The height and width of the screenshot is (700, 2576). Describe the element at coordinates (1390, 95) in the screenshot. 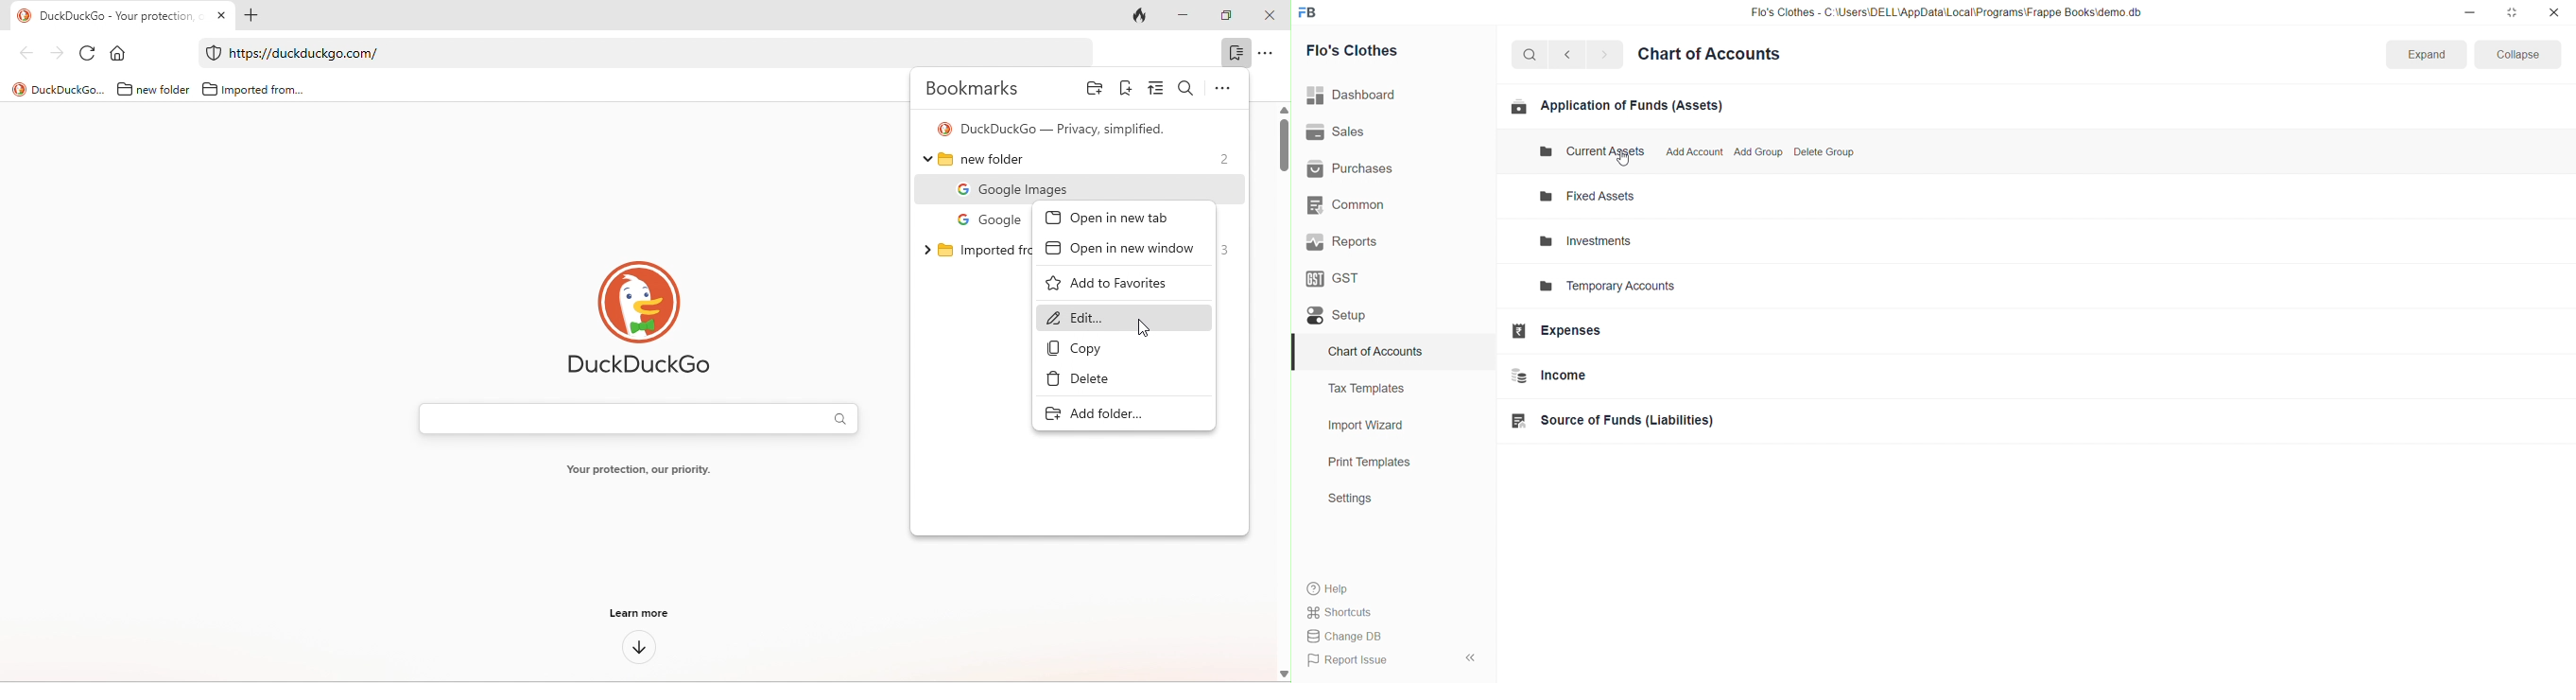

I see `Dashboard` at that location.